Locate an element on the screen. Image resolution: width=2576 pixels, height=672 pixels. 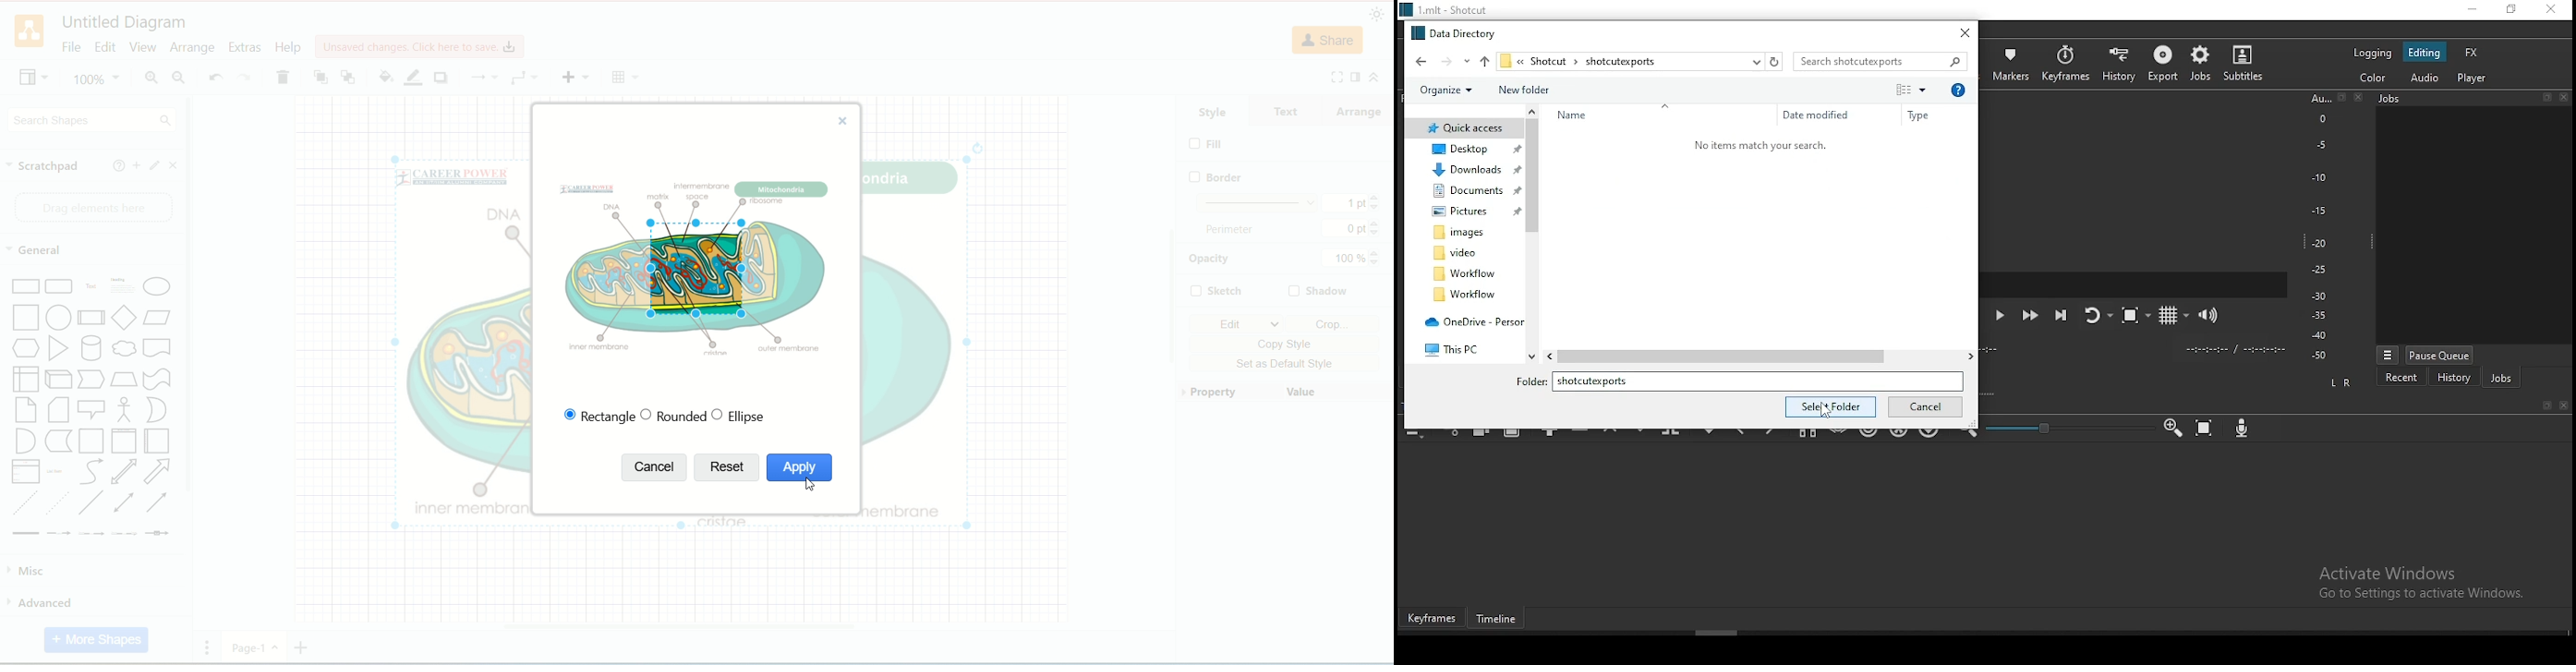
toggle grid display on the player is located at coordinates (2170, 314).